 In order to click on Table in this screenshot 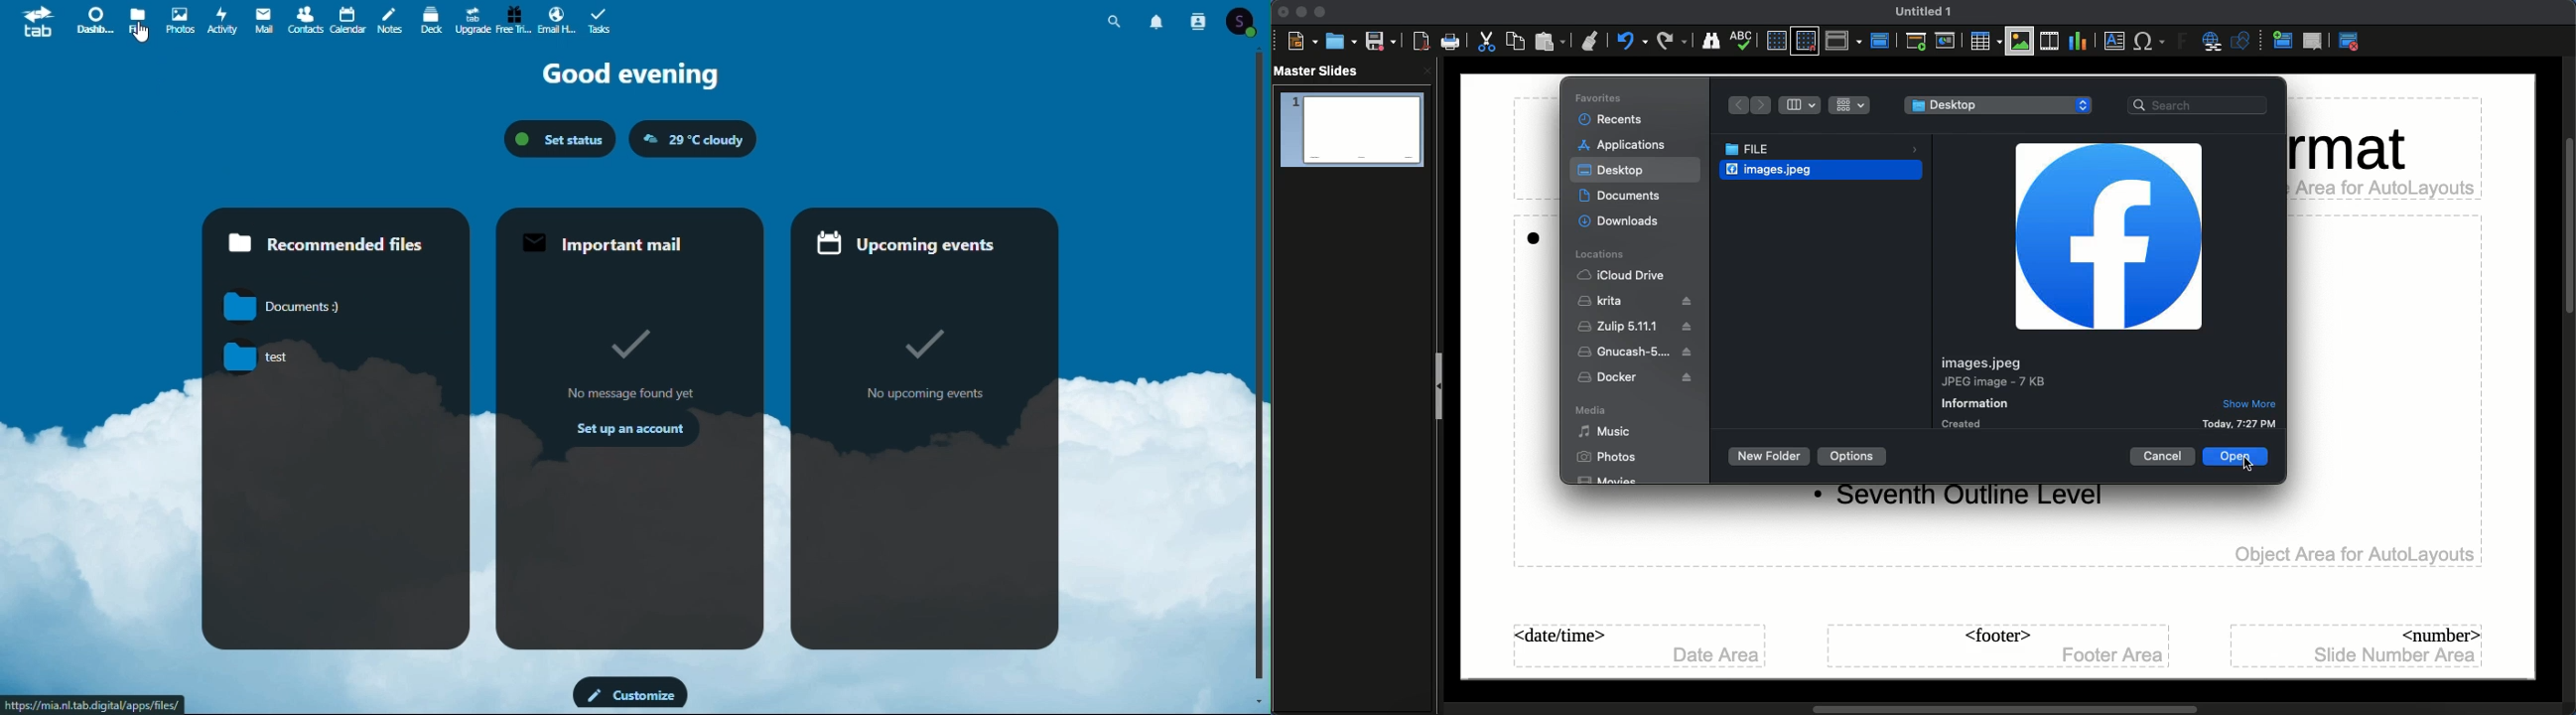, I will do `click(1986, 42)`.